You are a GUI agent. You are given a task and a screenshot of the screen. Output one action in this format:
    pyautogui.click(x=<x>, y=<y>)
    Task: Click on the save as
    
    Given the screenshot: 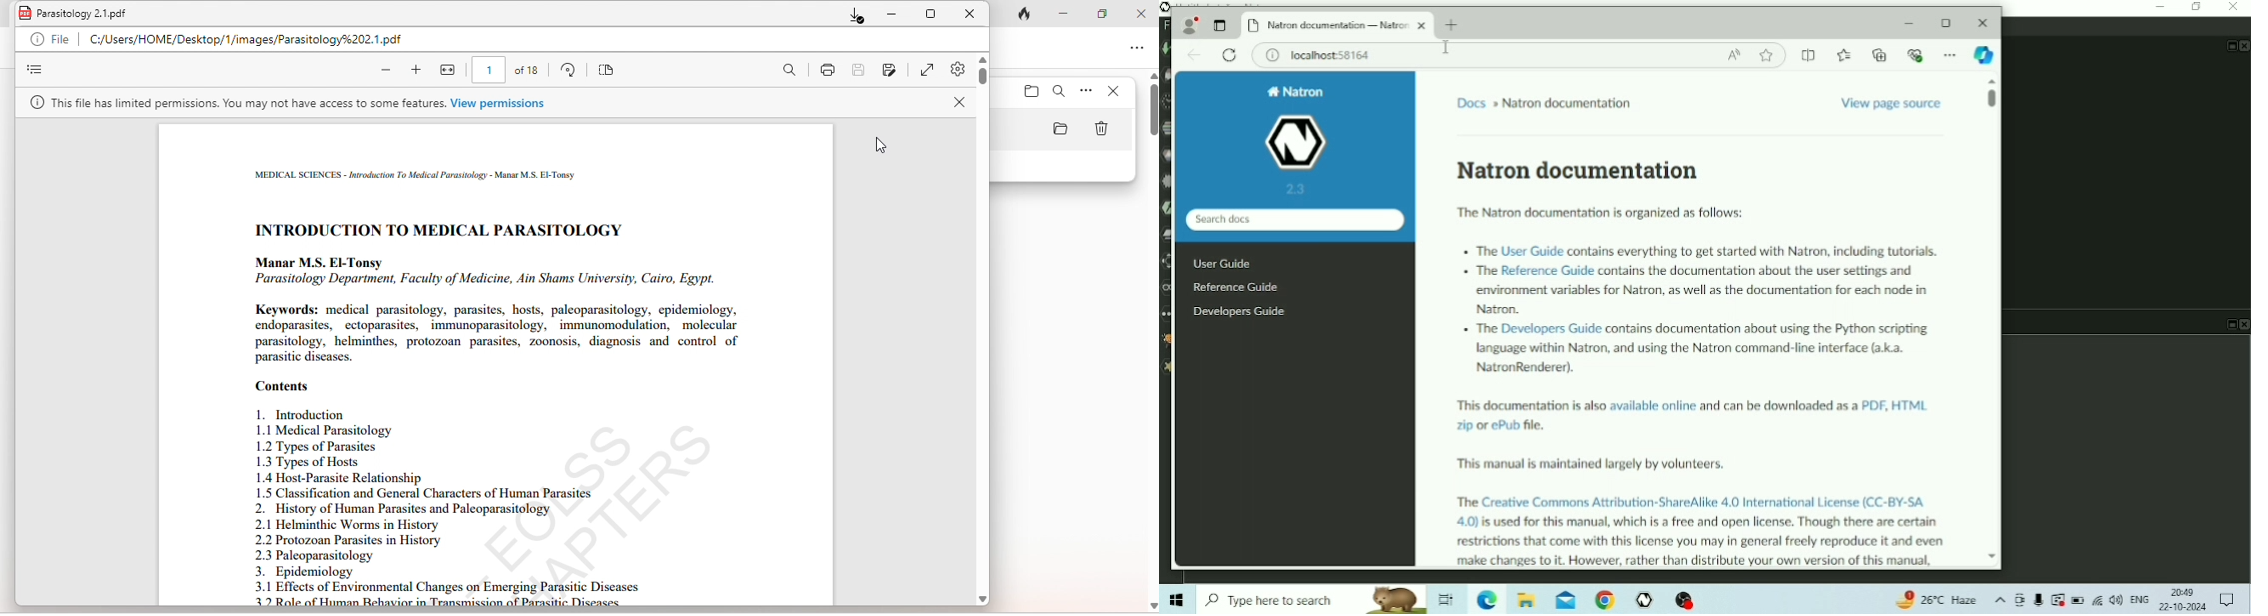 What is the action you would take?
    pyautogui.click(x=892, y=71)
    